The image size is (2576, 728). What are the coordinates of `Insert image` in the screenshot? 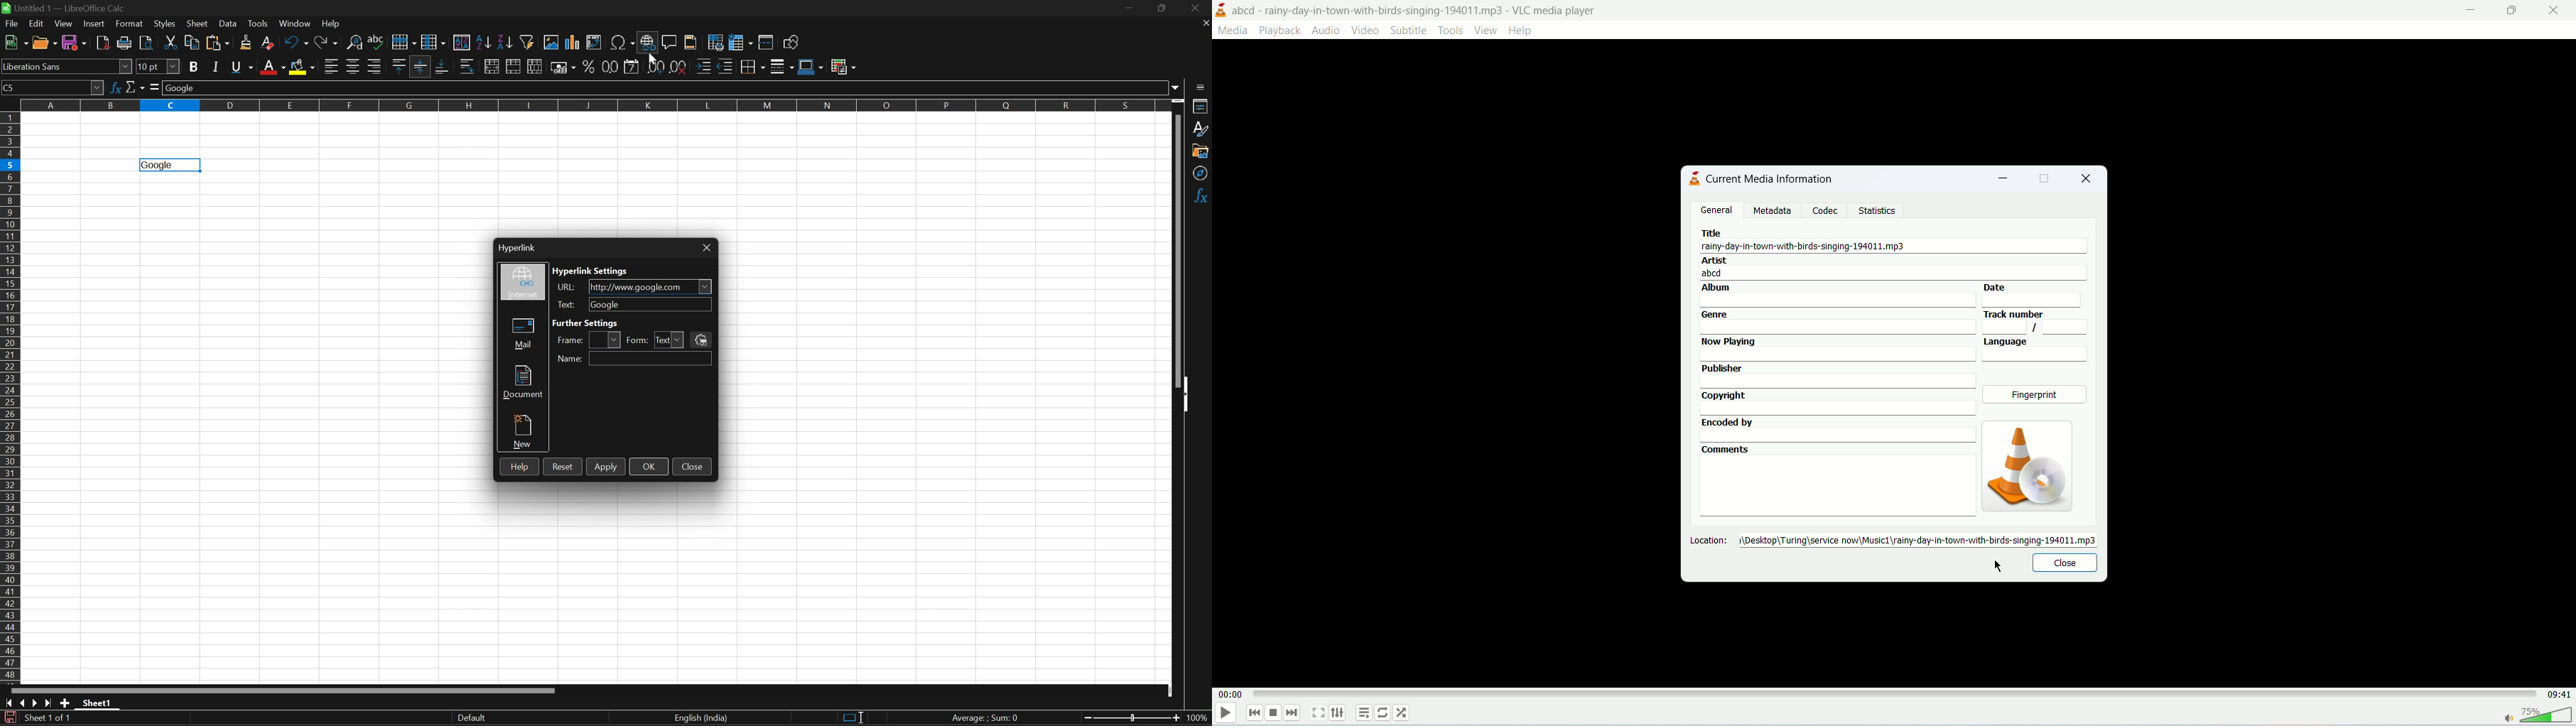 It's located at (552, 41).